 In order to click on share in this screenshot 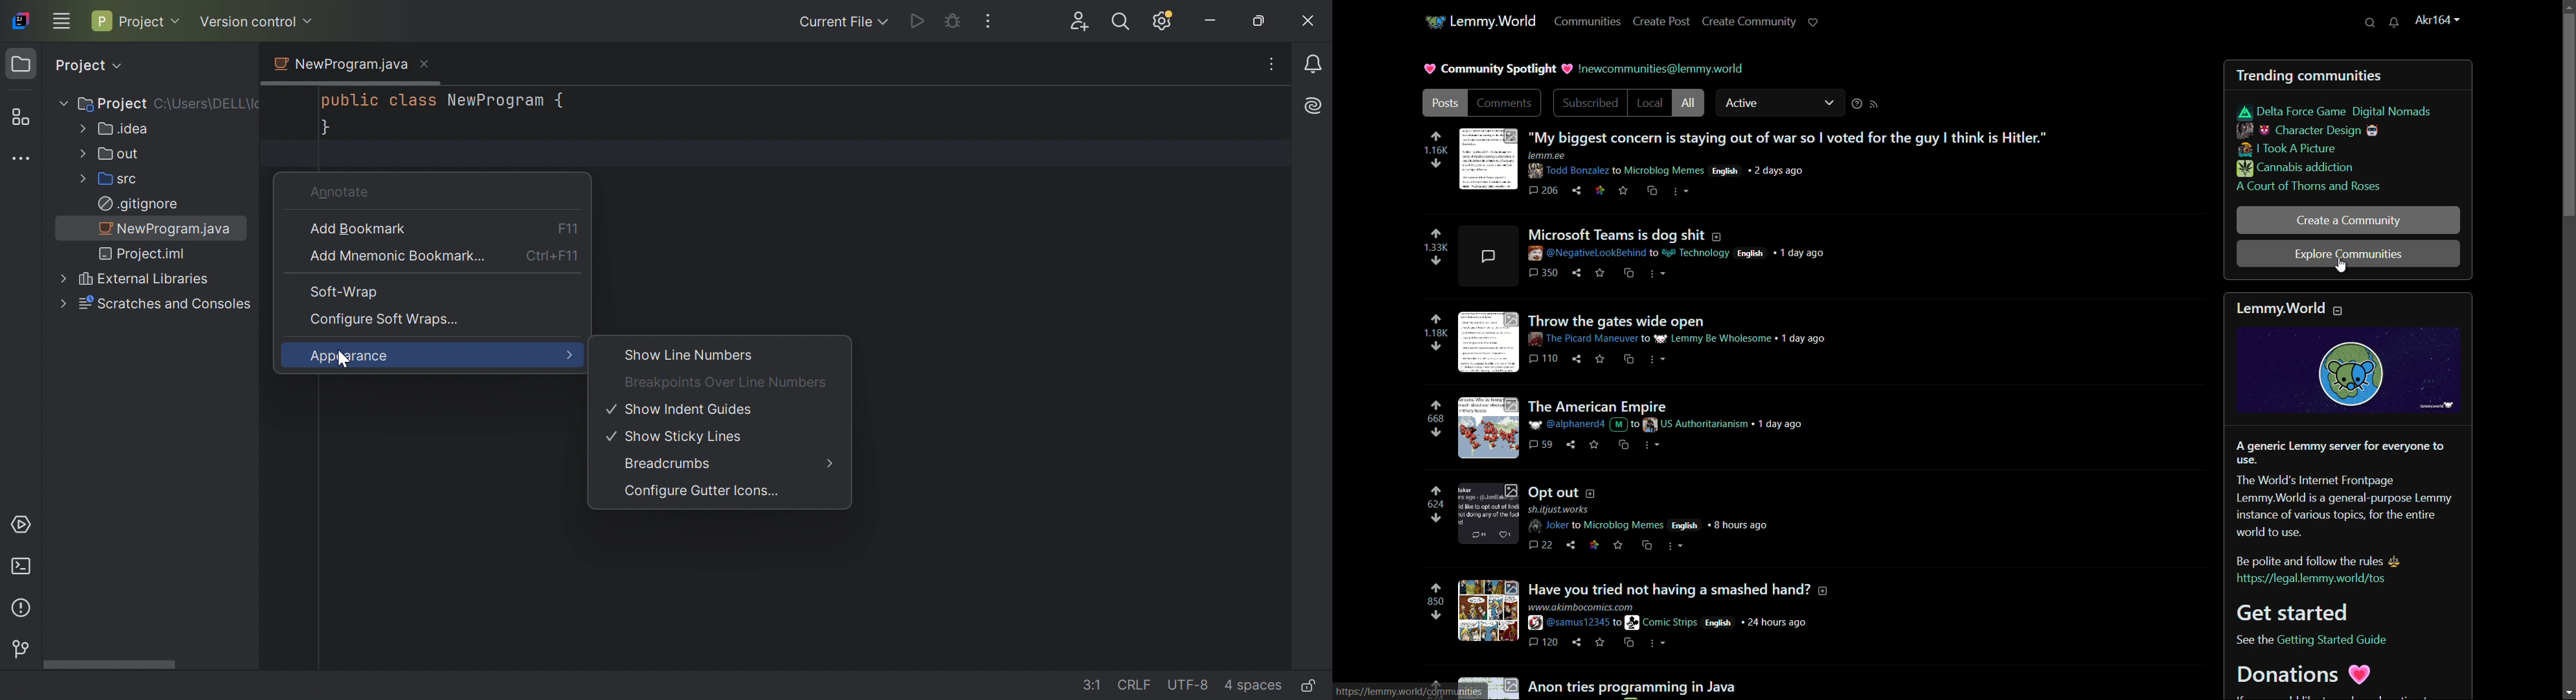, I will do `click(1577, 642)`.